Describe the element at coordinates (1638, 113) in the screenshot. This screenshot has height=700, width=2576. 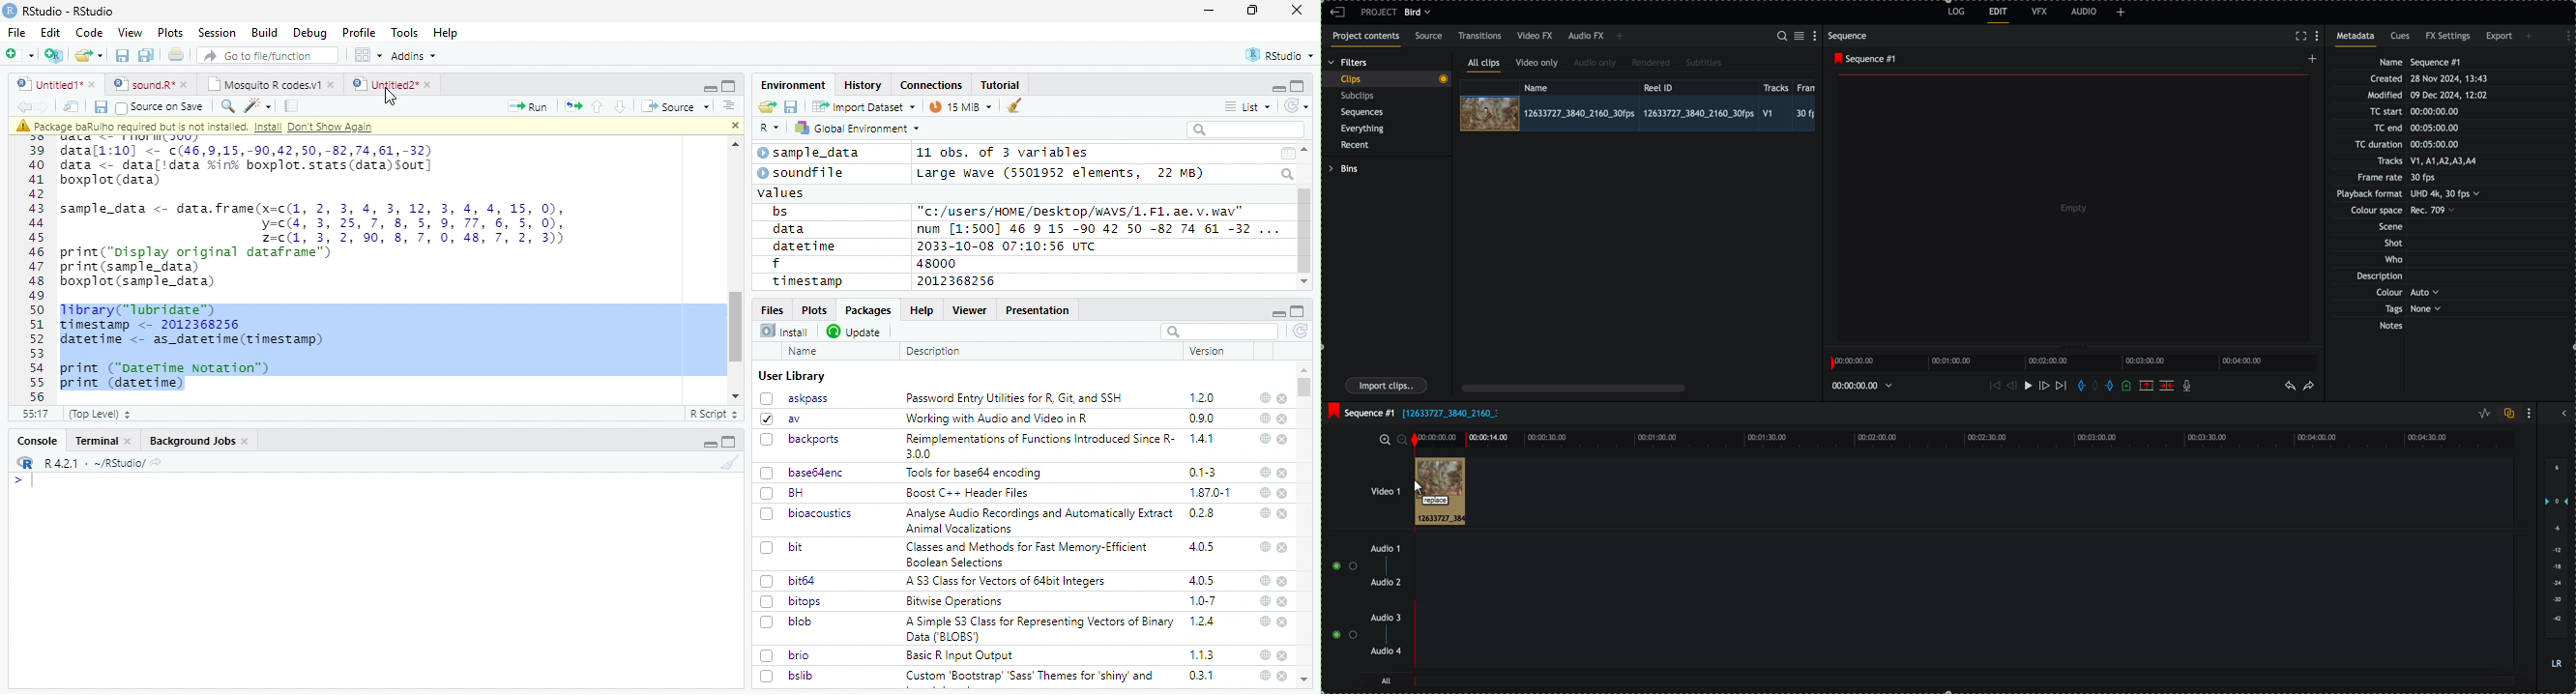
I see `click on video` at that location.